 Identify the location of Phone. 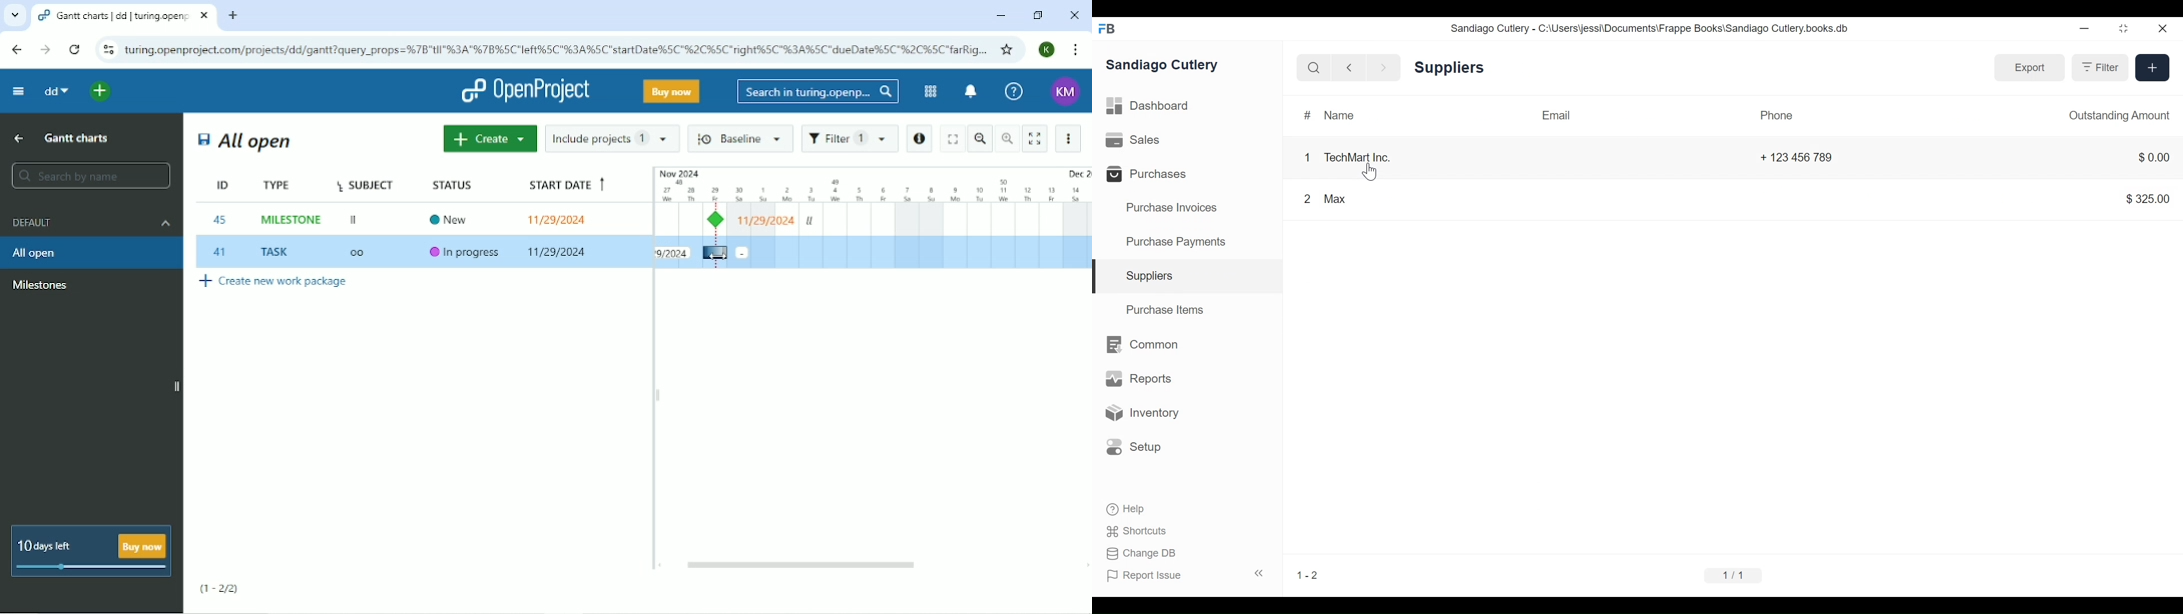
(1780, 118).